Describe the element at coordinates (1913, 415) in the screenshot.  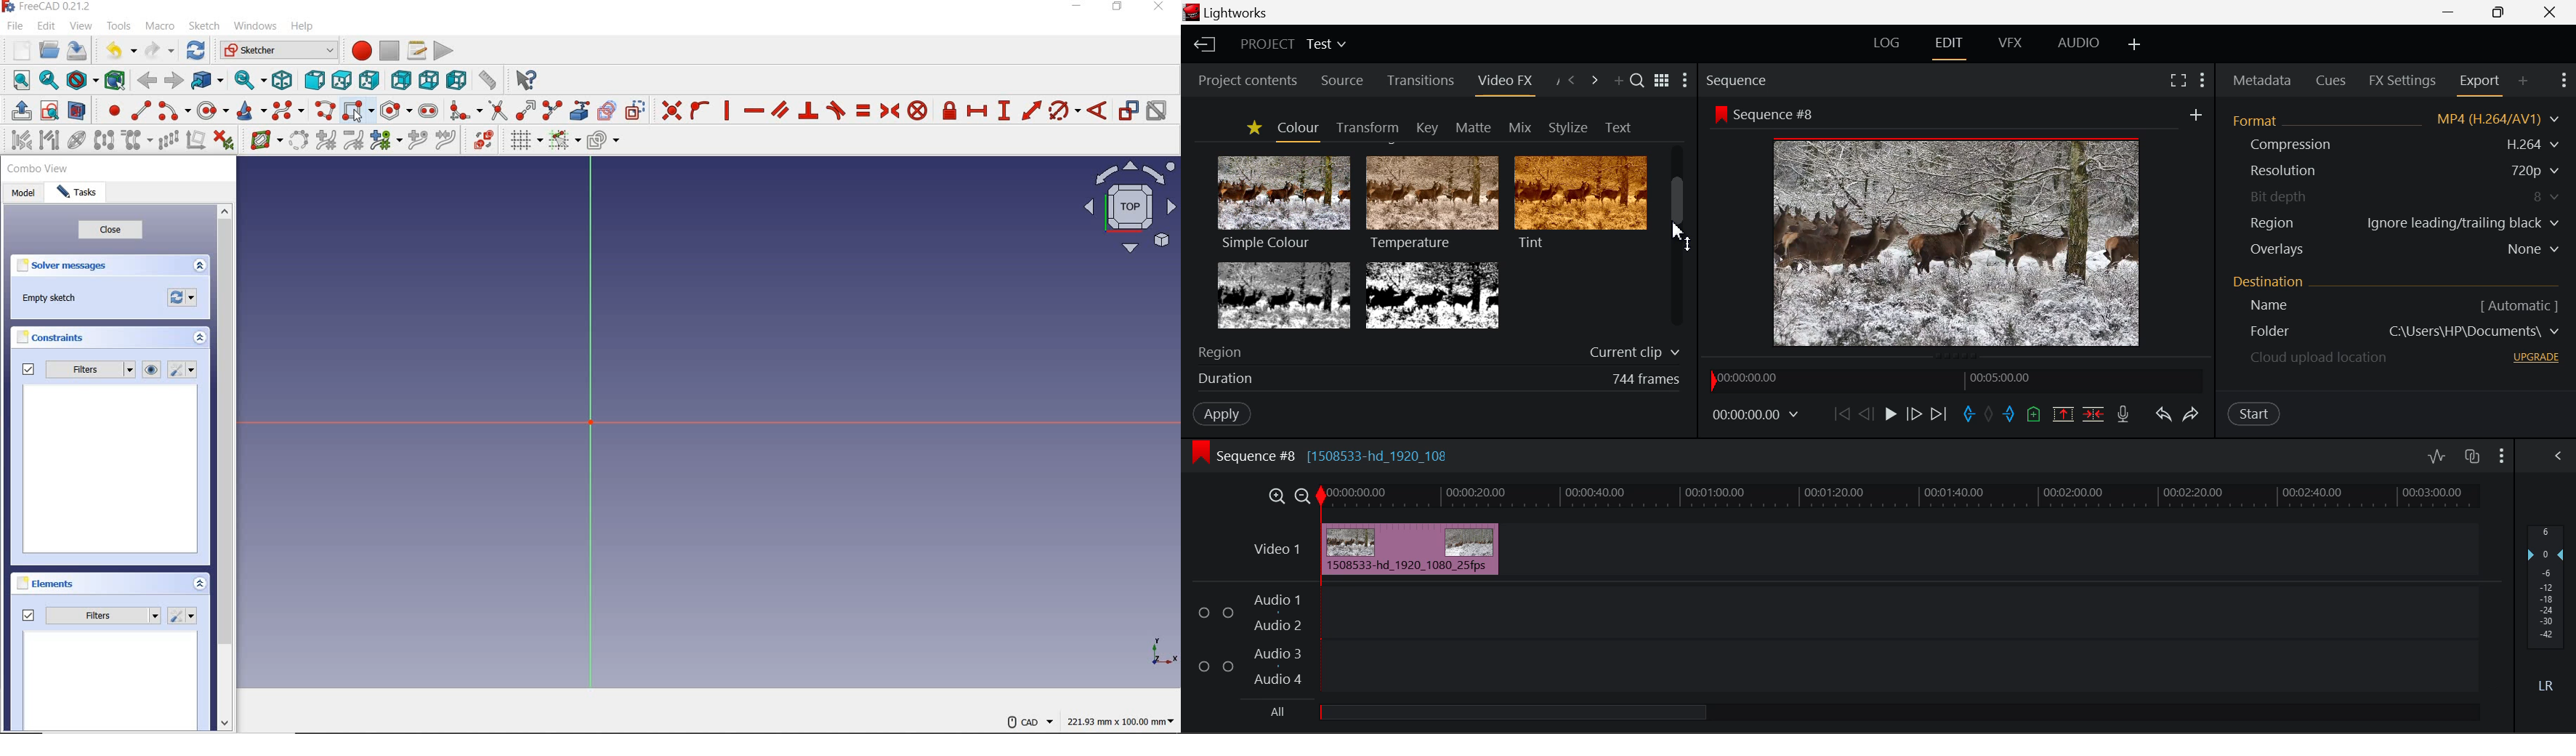
I see `Go Forward` at that location.